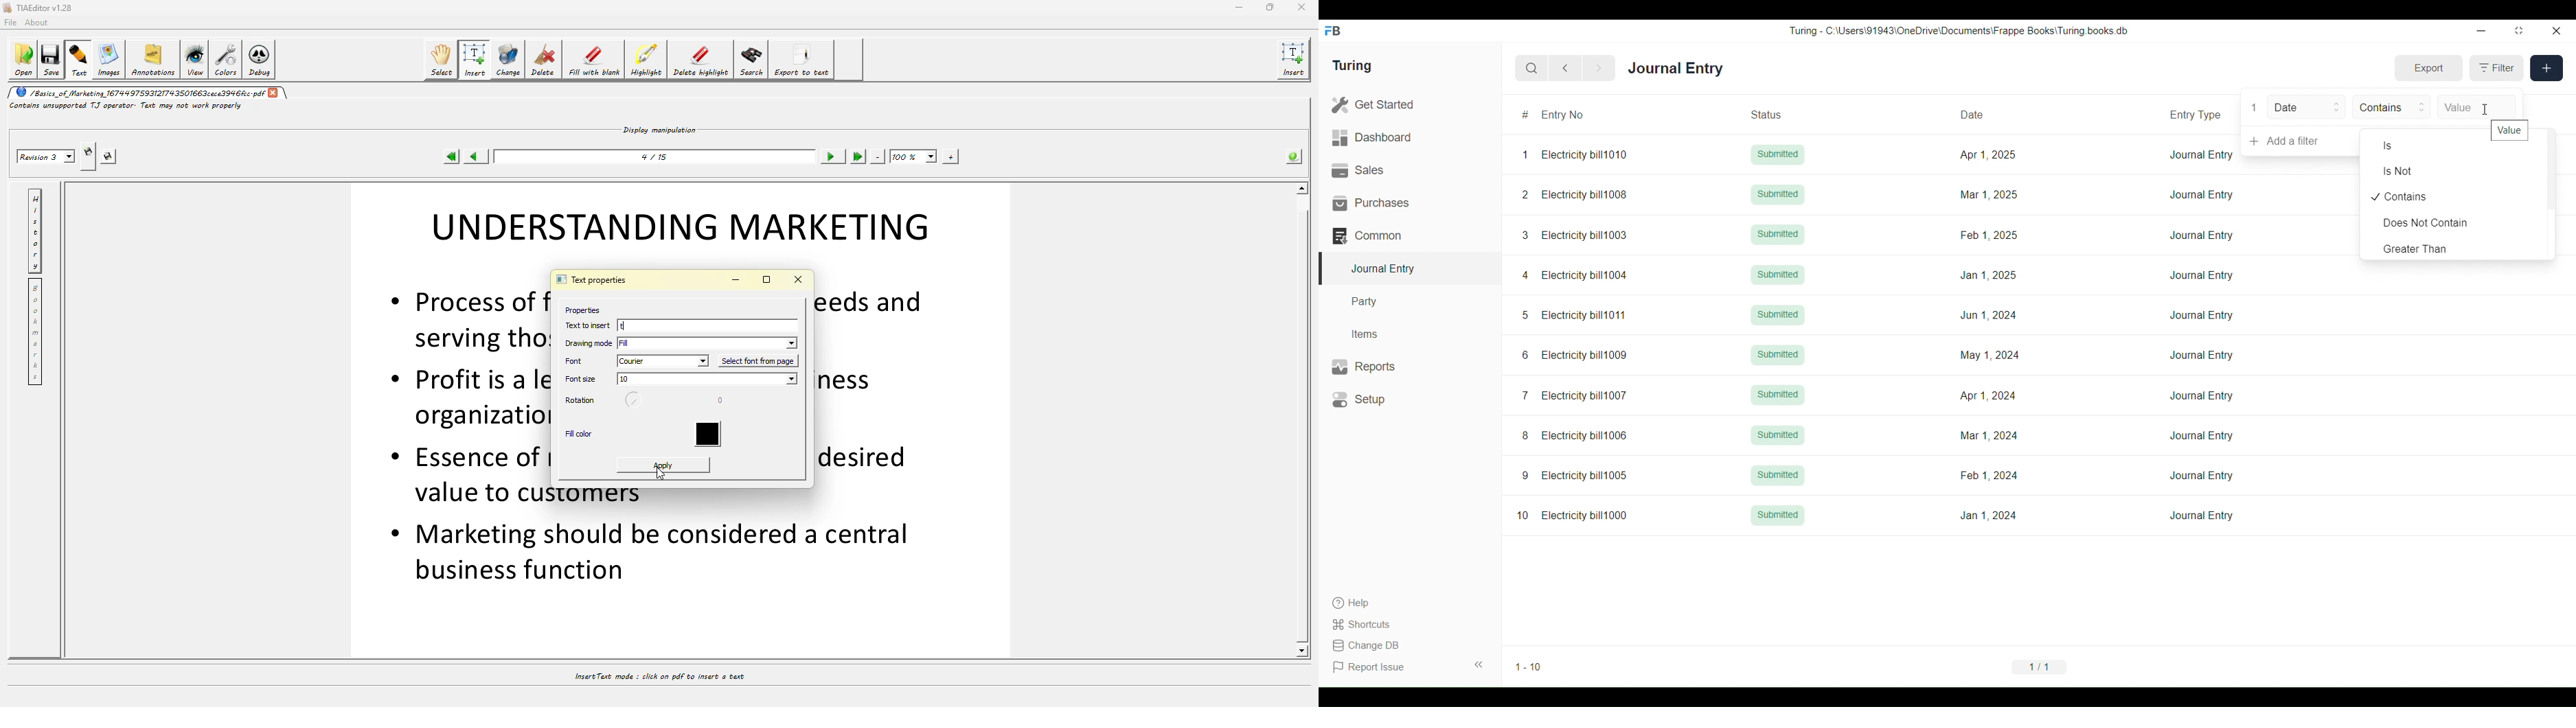 The width and height of the screenshot is (2576, 728). What do you see at coordinates (2509, 130) in the screenshot?
I see `Value` at bounding box center [2509, 130].